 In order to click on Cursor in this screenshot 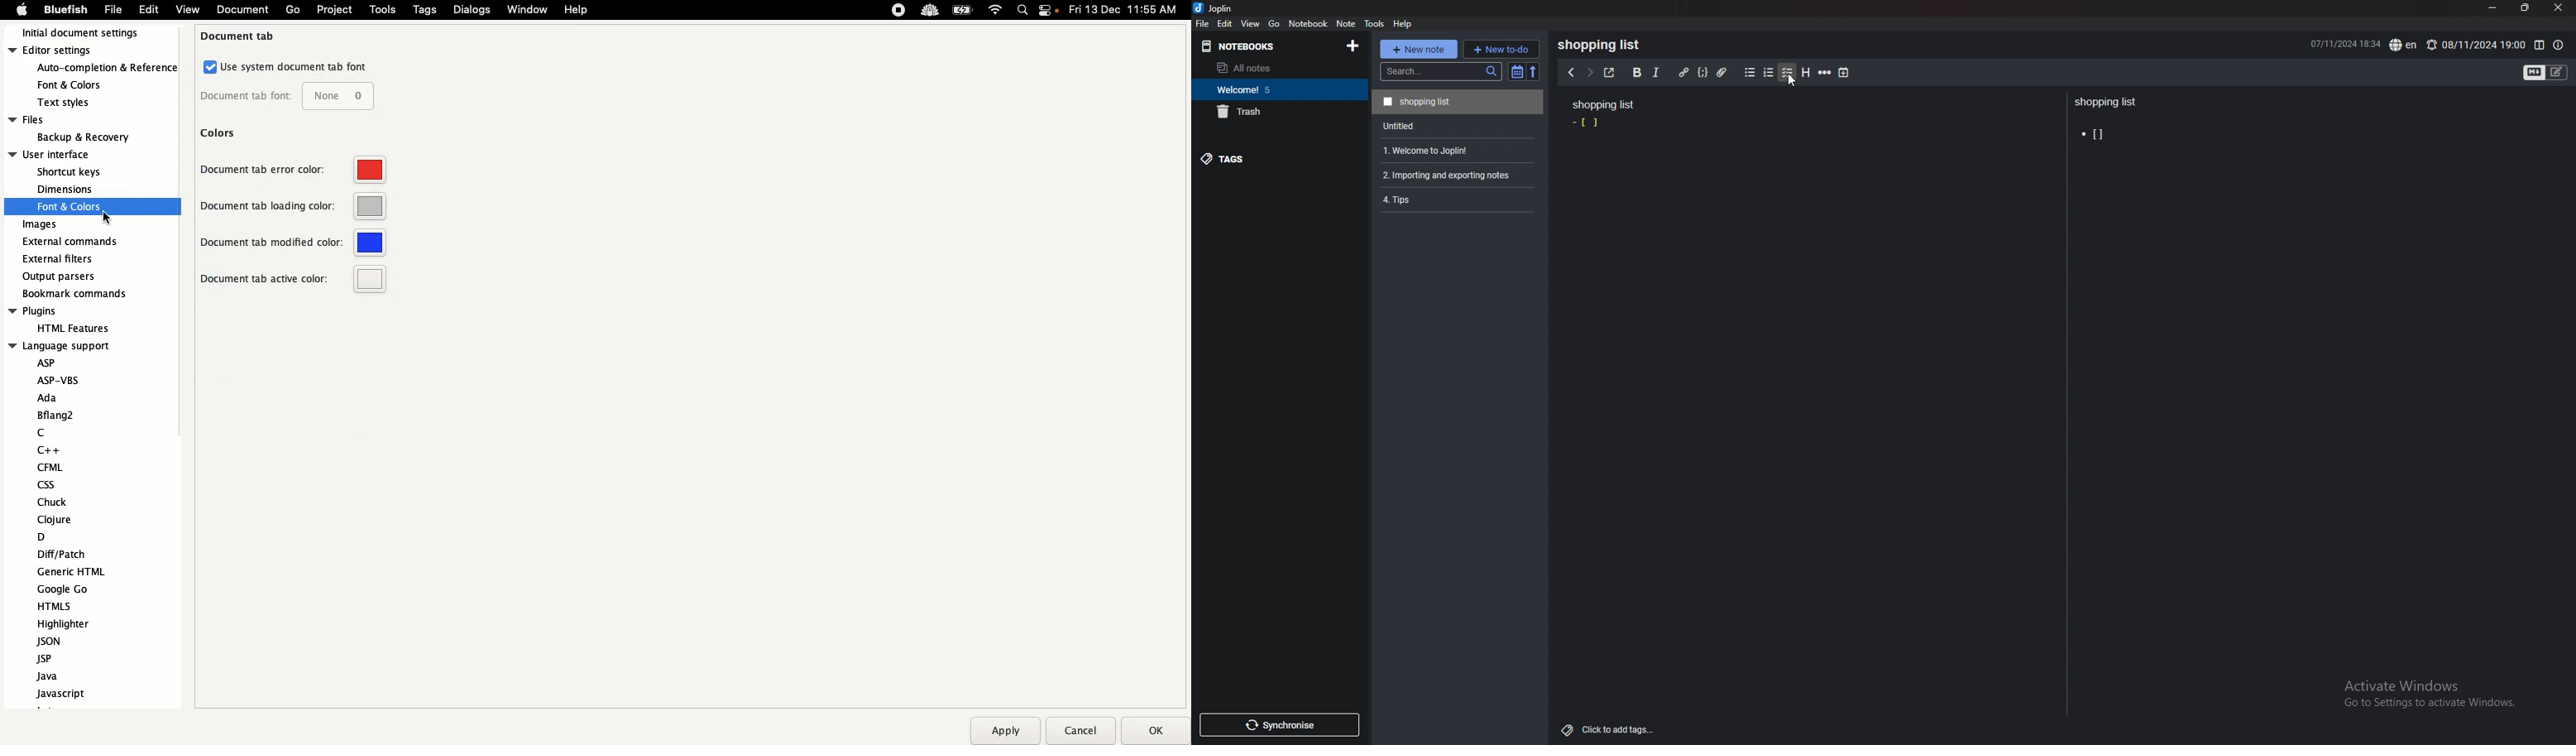, I will do `click(1790, 81)`.